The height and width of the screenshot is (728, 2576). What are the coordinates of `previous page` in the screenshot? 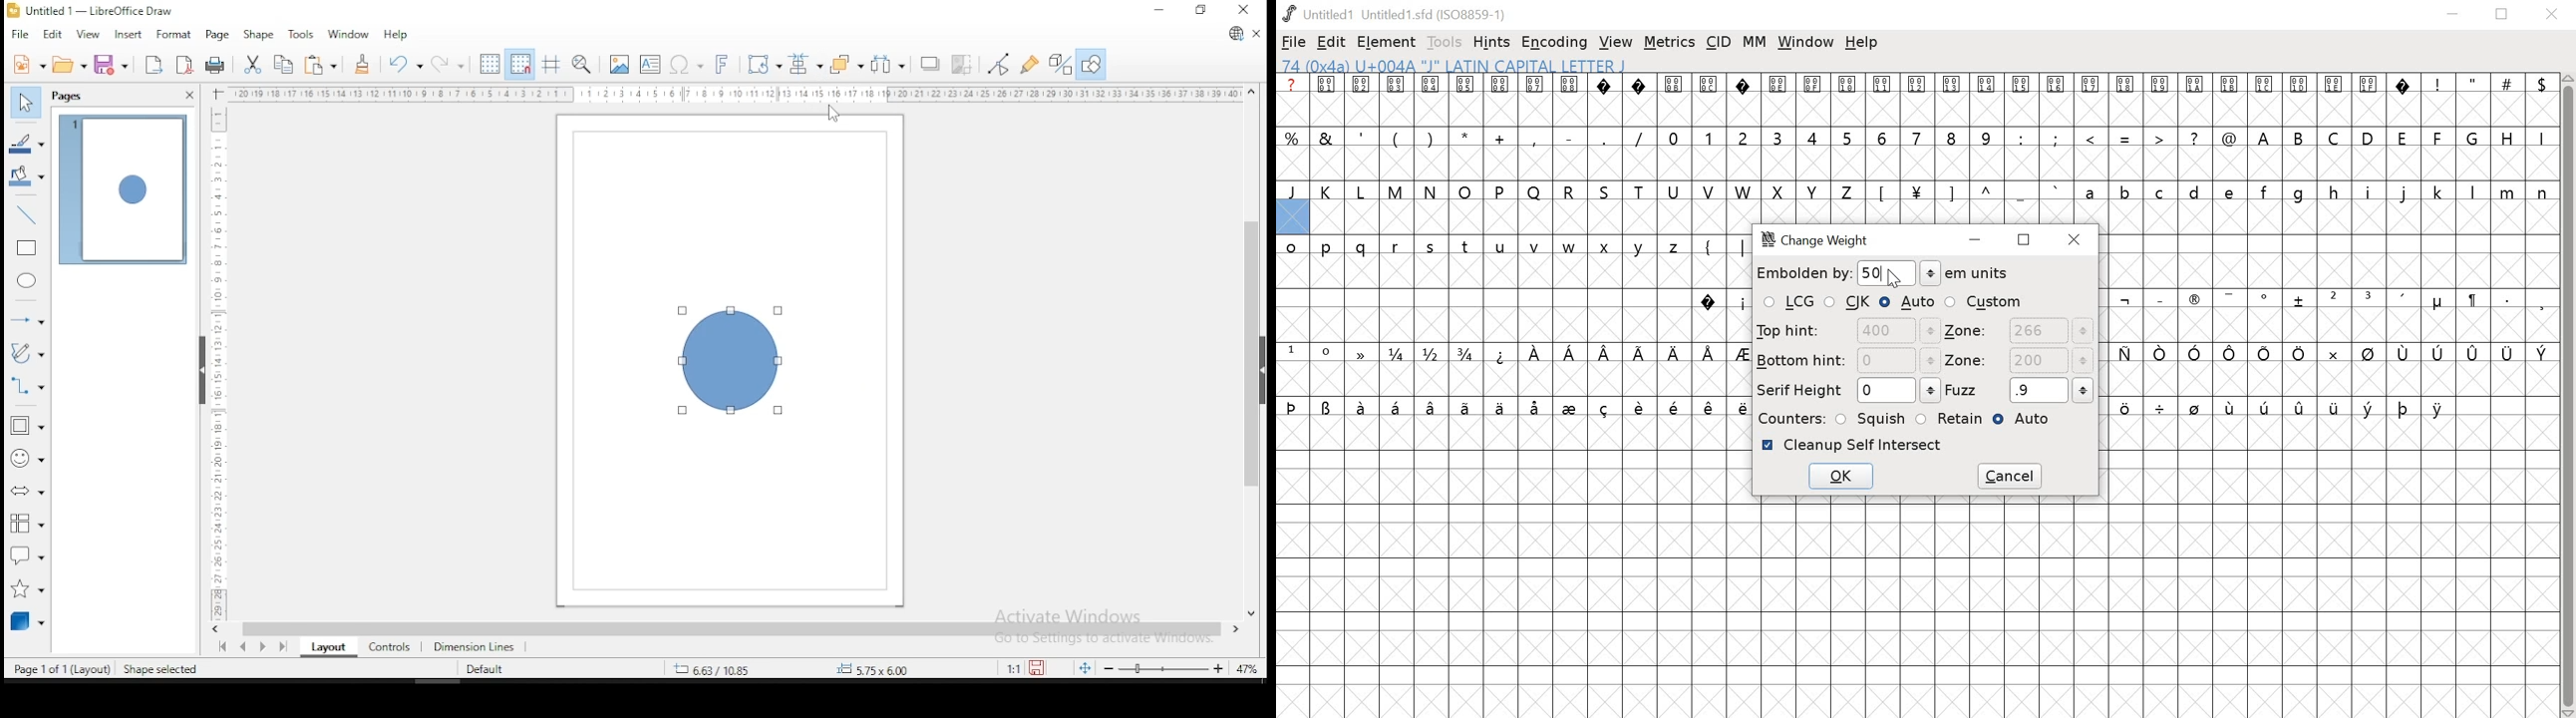 It's located at (246, 646).